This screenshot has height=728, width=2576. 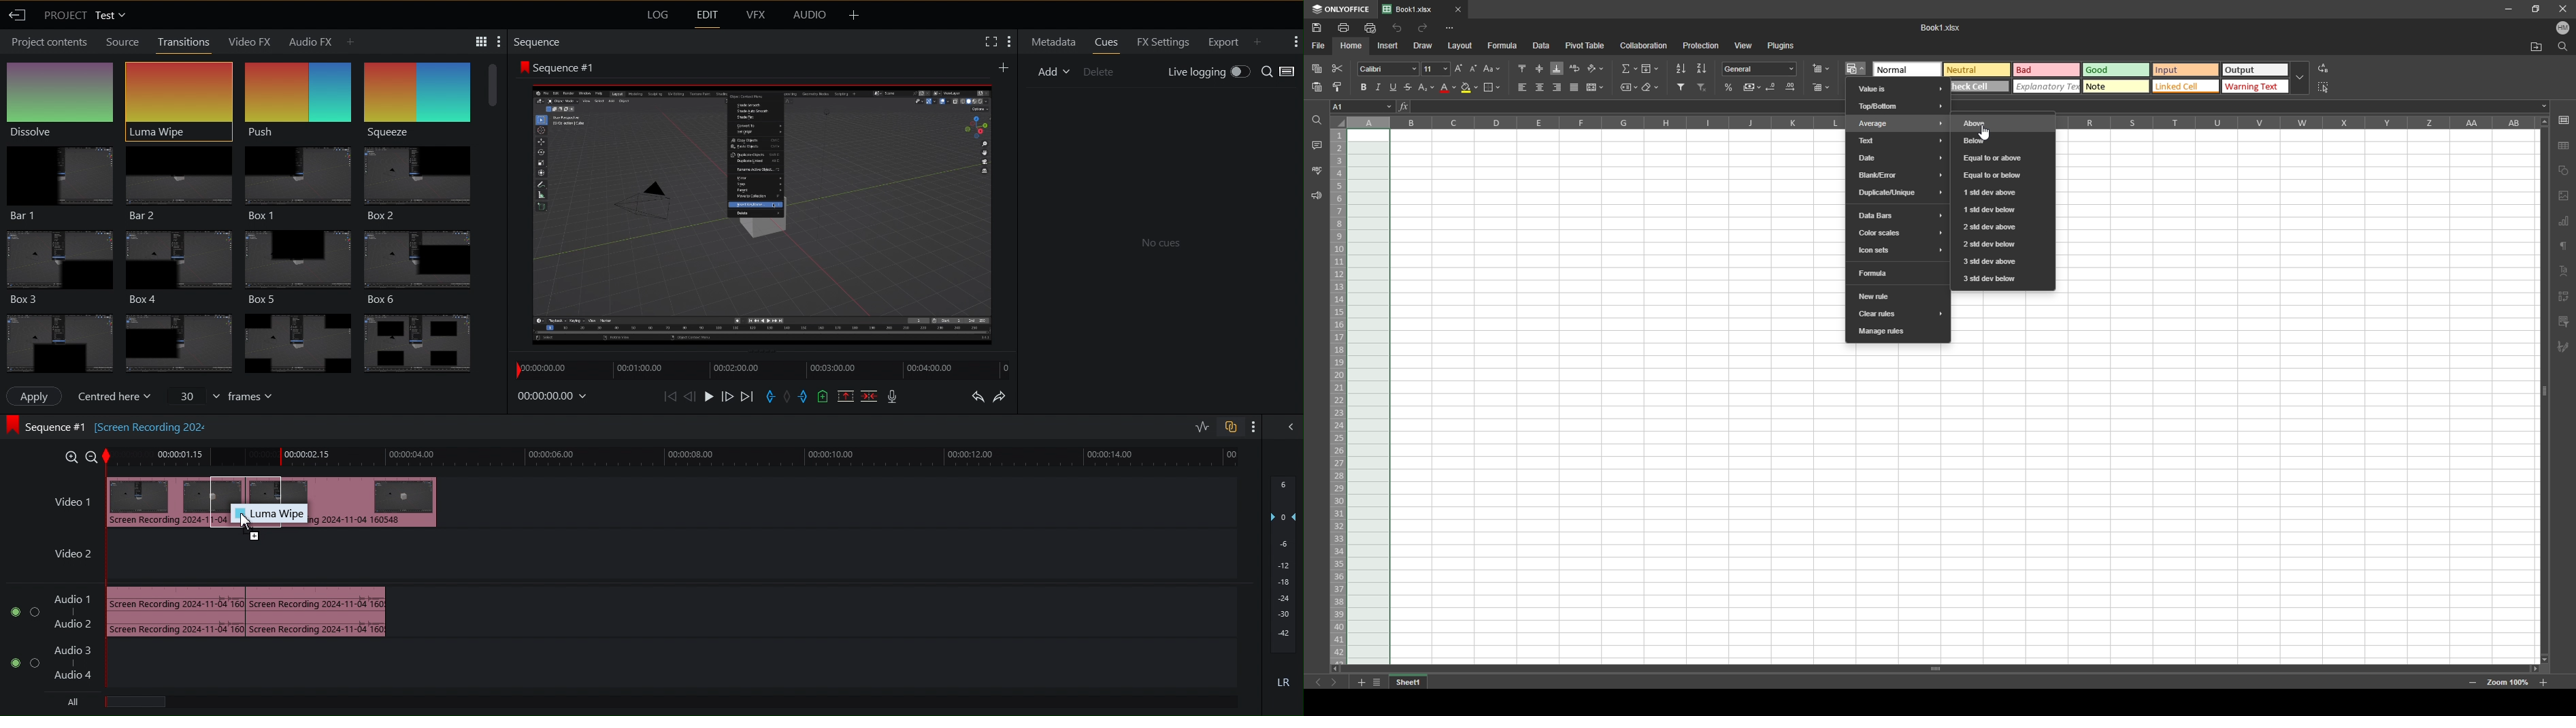 What do you see at coordinates (1728, 87) in the screenshot?
I see `percentage style` at bounding box center [1728, 87].